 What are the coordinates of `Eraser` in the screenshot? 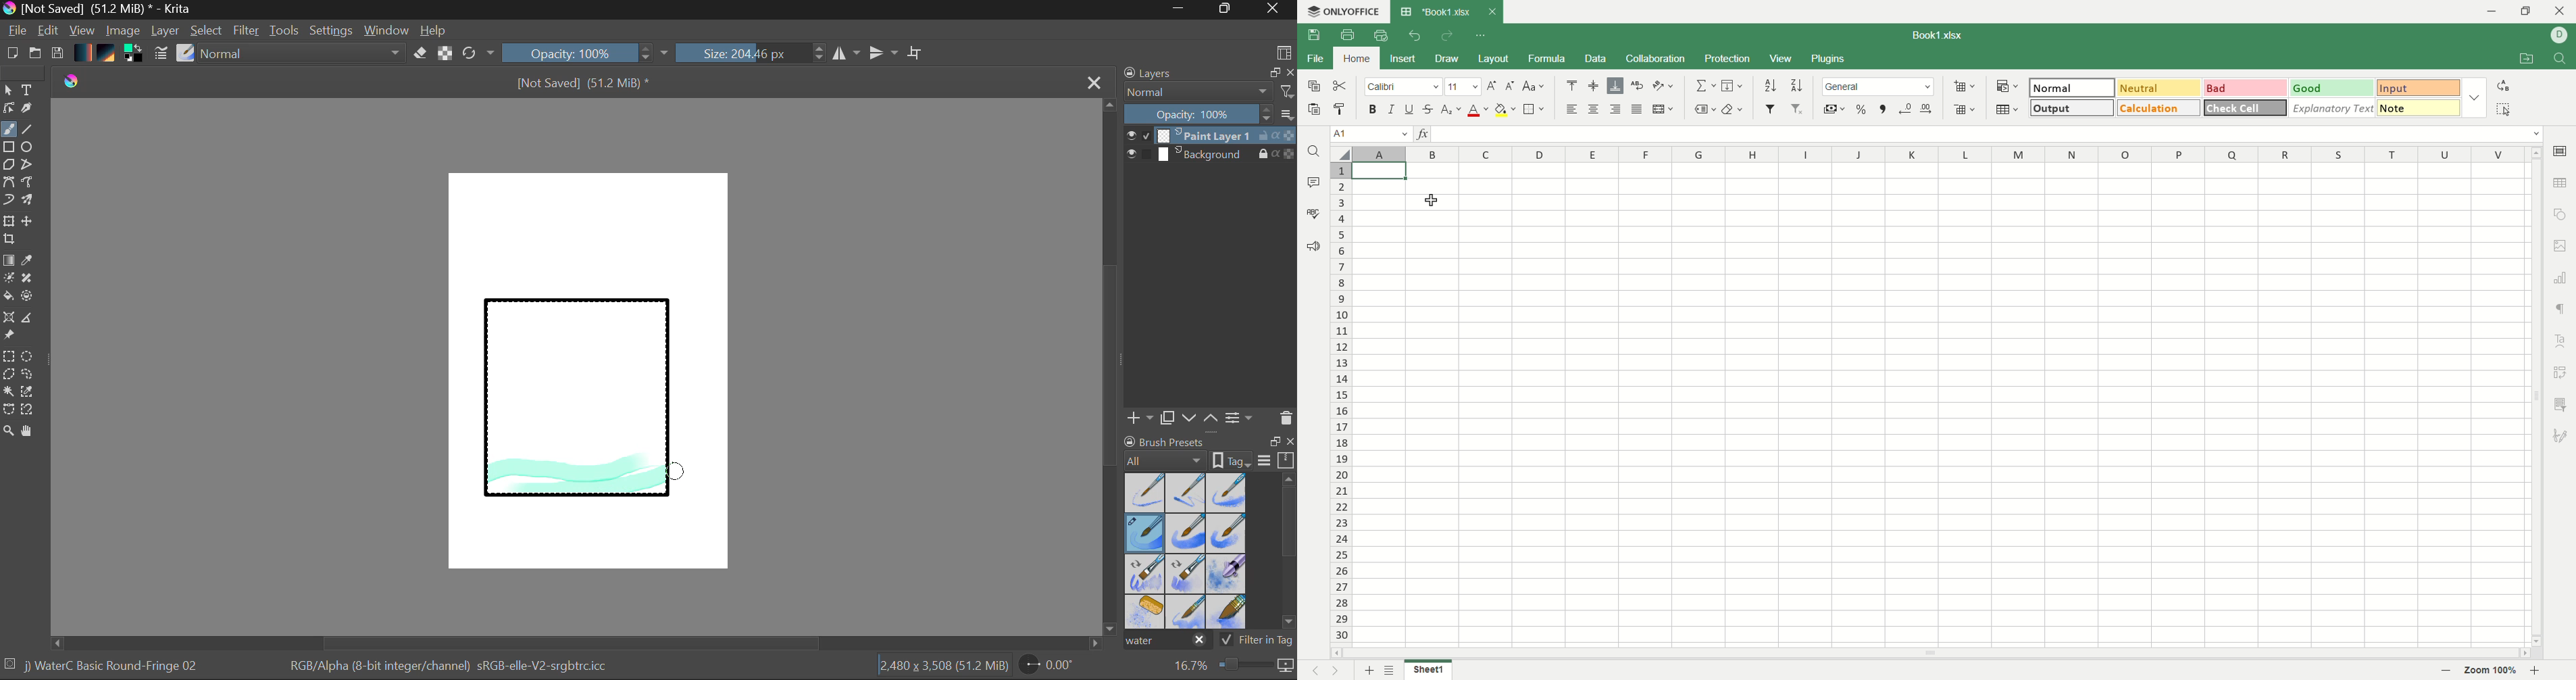 It's located at (421, 53).